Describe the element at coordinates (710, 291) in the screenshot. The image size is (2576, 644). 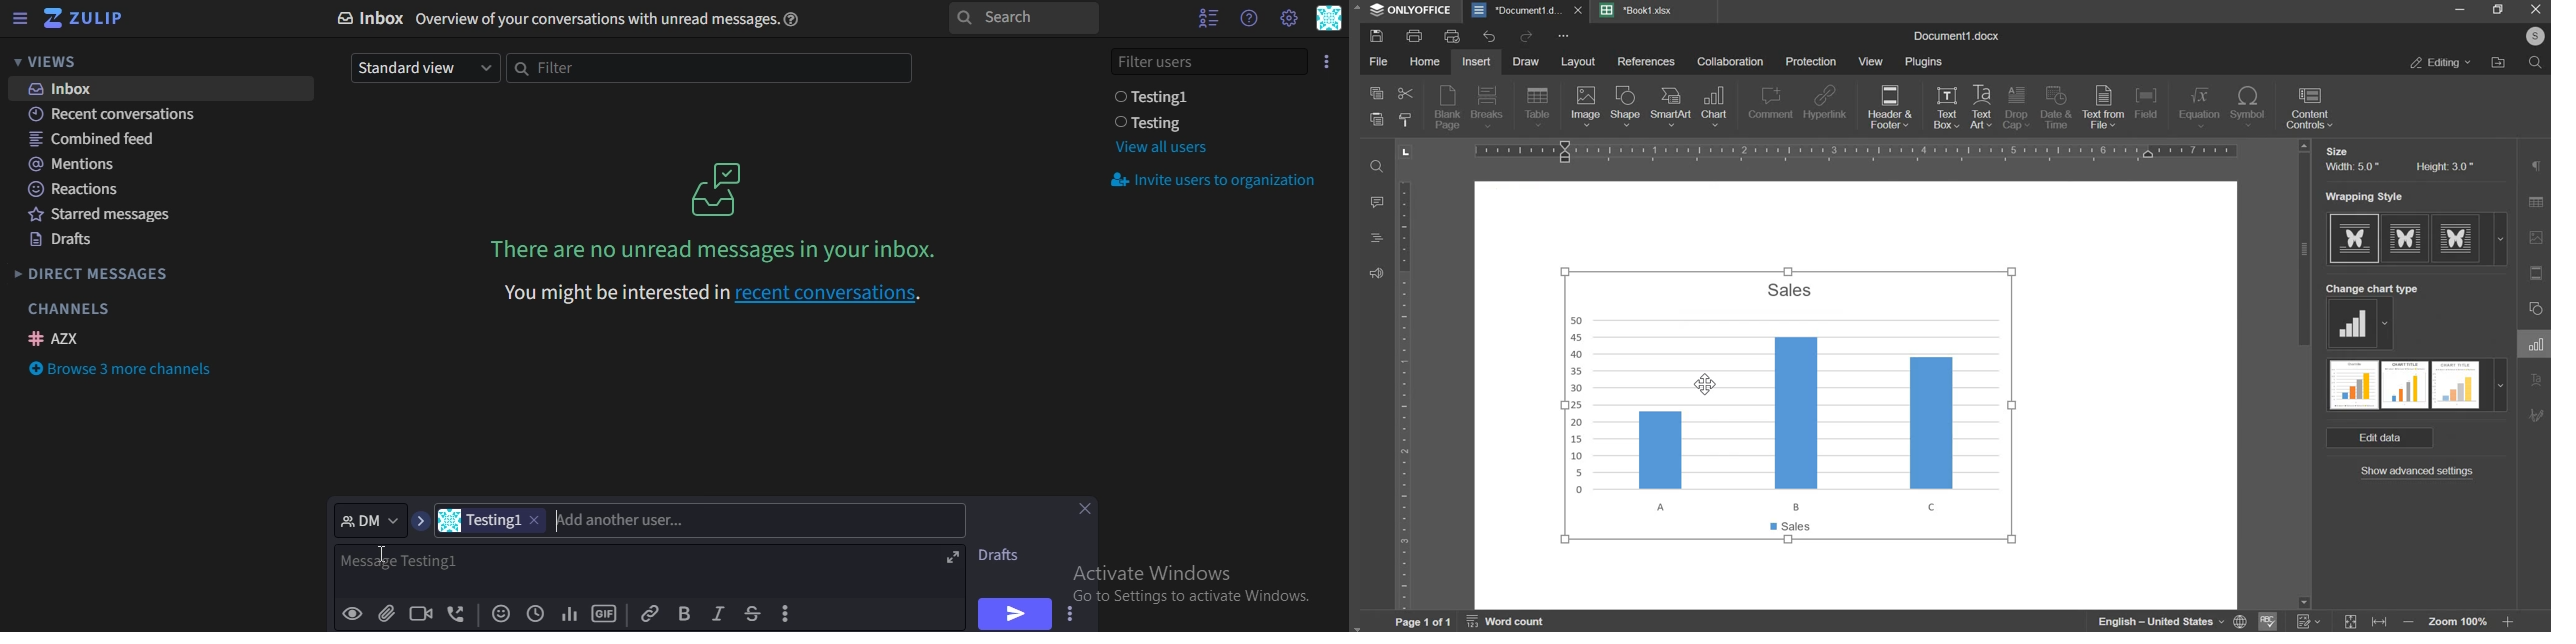
I see `recent conversations.` at that location.